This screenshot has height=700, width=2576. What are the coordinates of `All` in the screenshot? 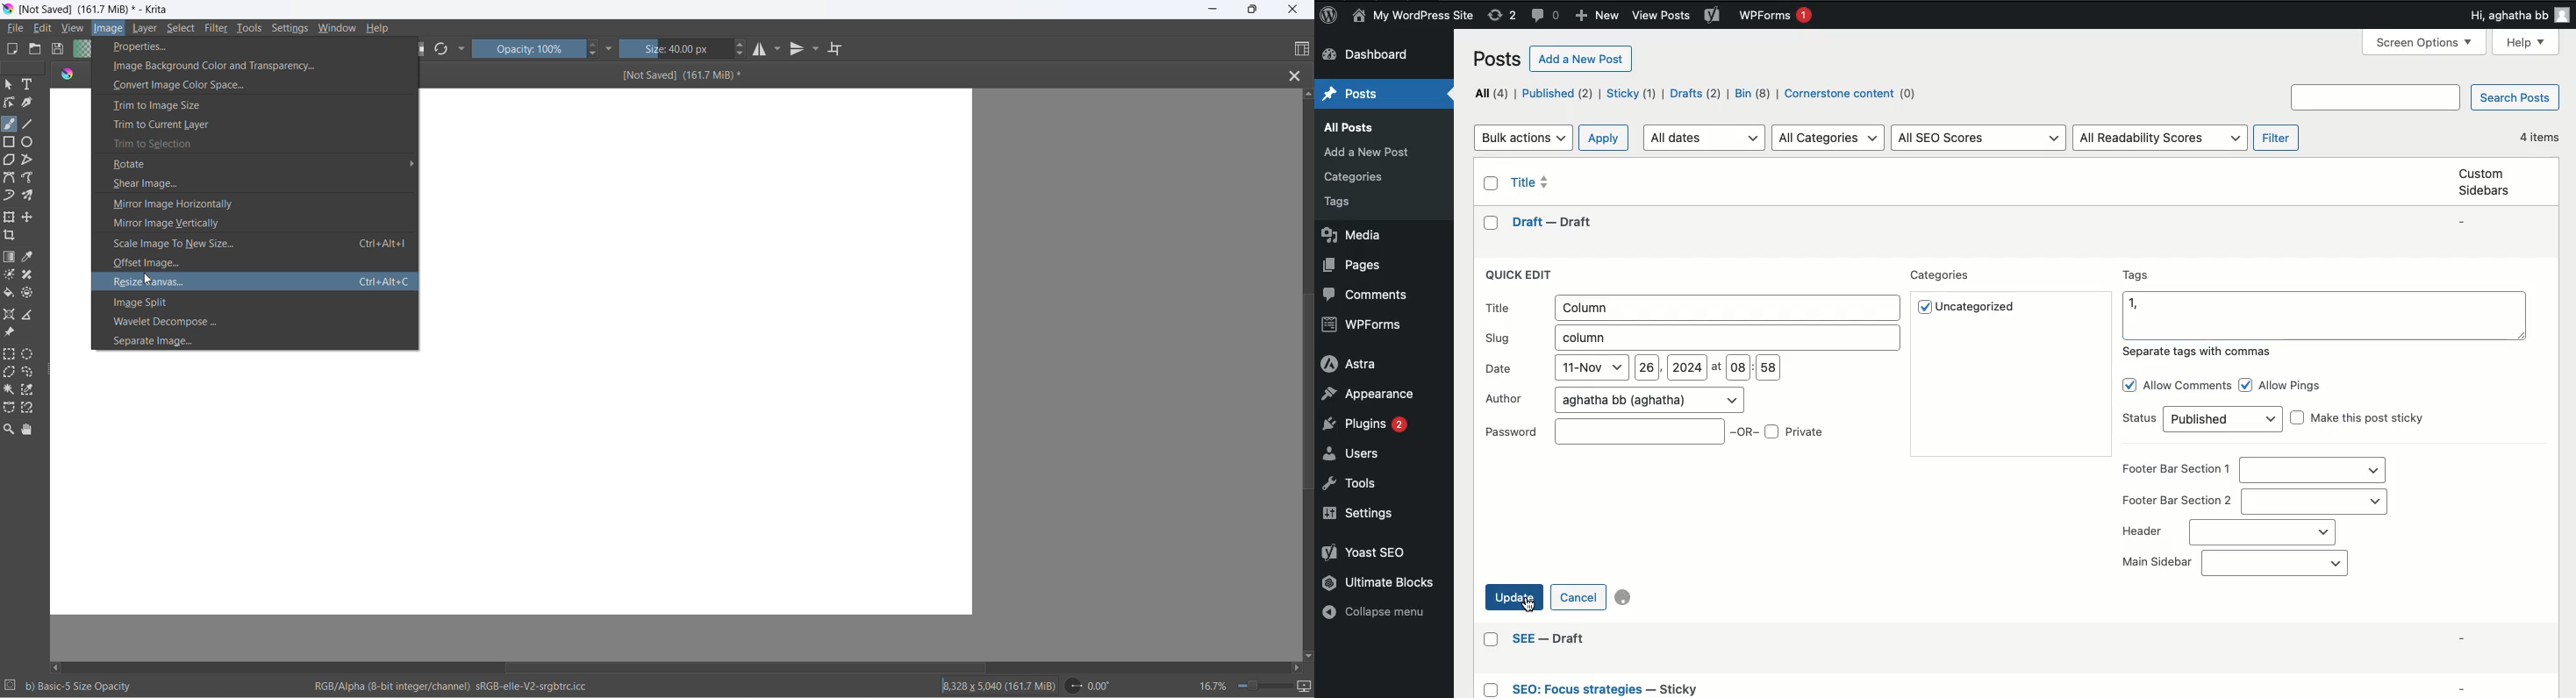 It's located at (1490, 92).